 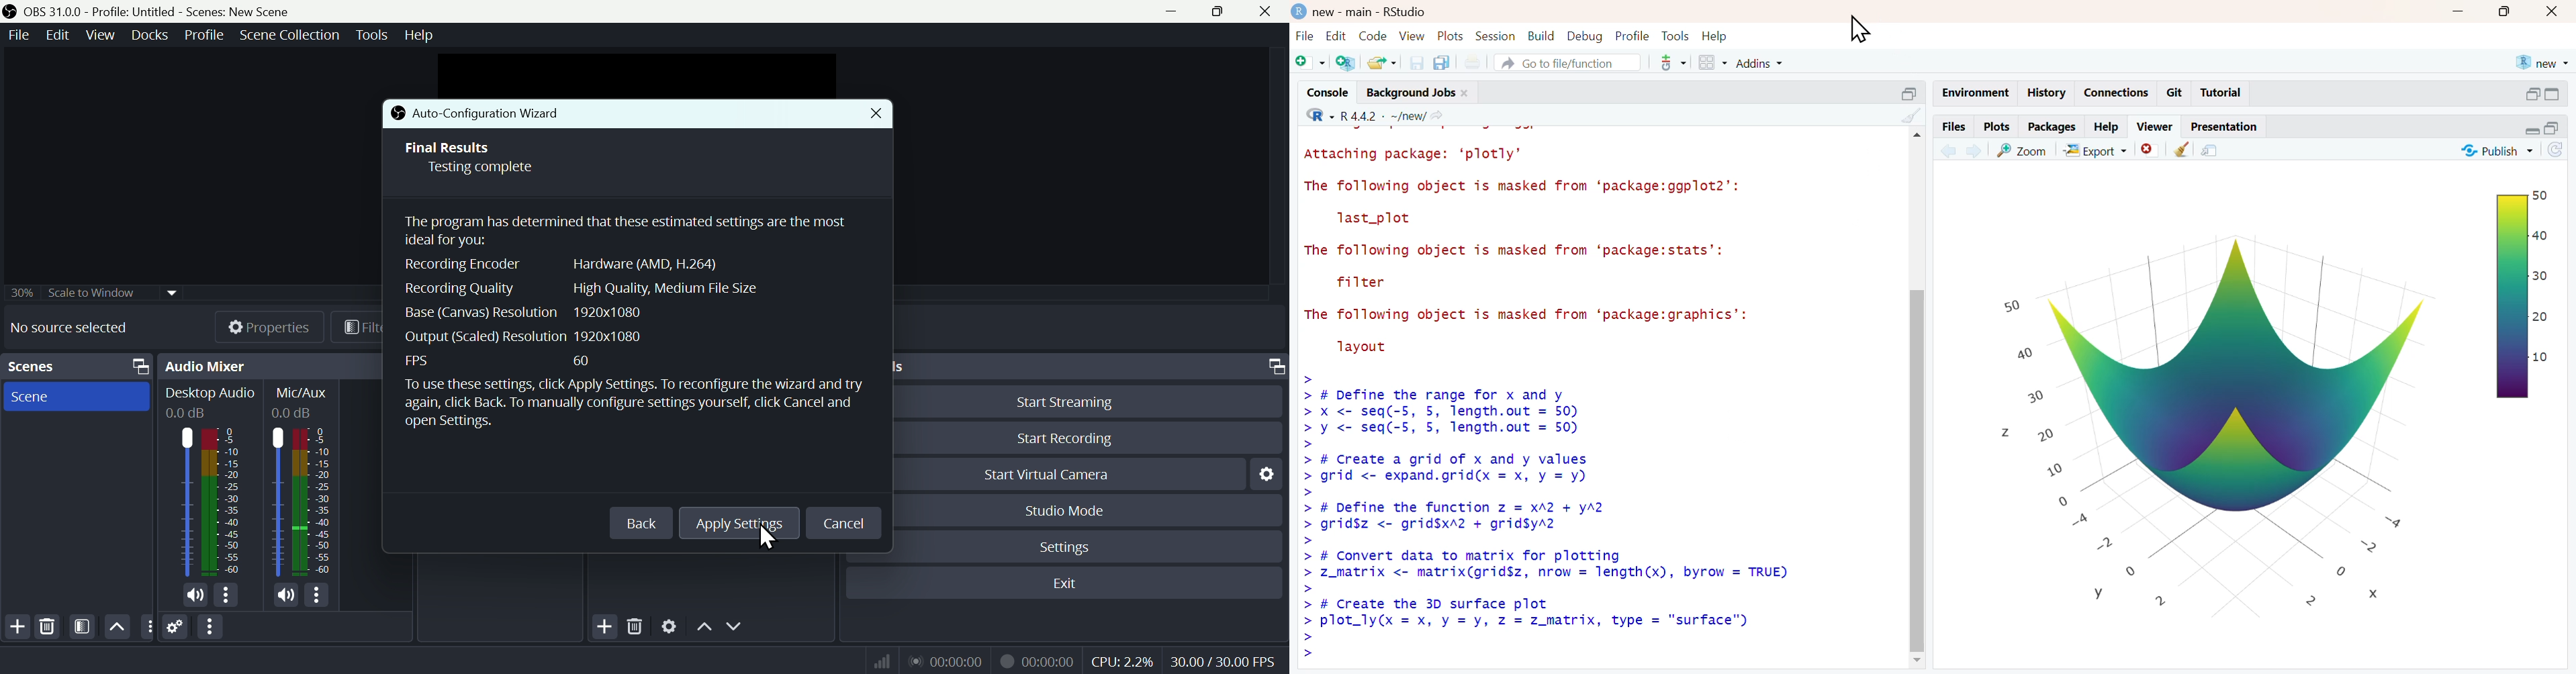 What do you see at coordinates (1630, 35) in the screenshot?
I see `profile` at bounding box center [1630, 35].